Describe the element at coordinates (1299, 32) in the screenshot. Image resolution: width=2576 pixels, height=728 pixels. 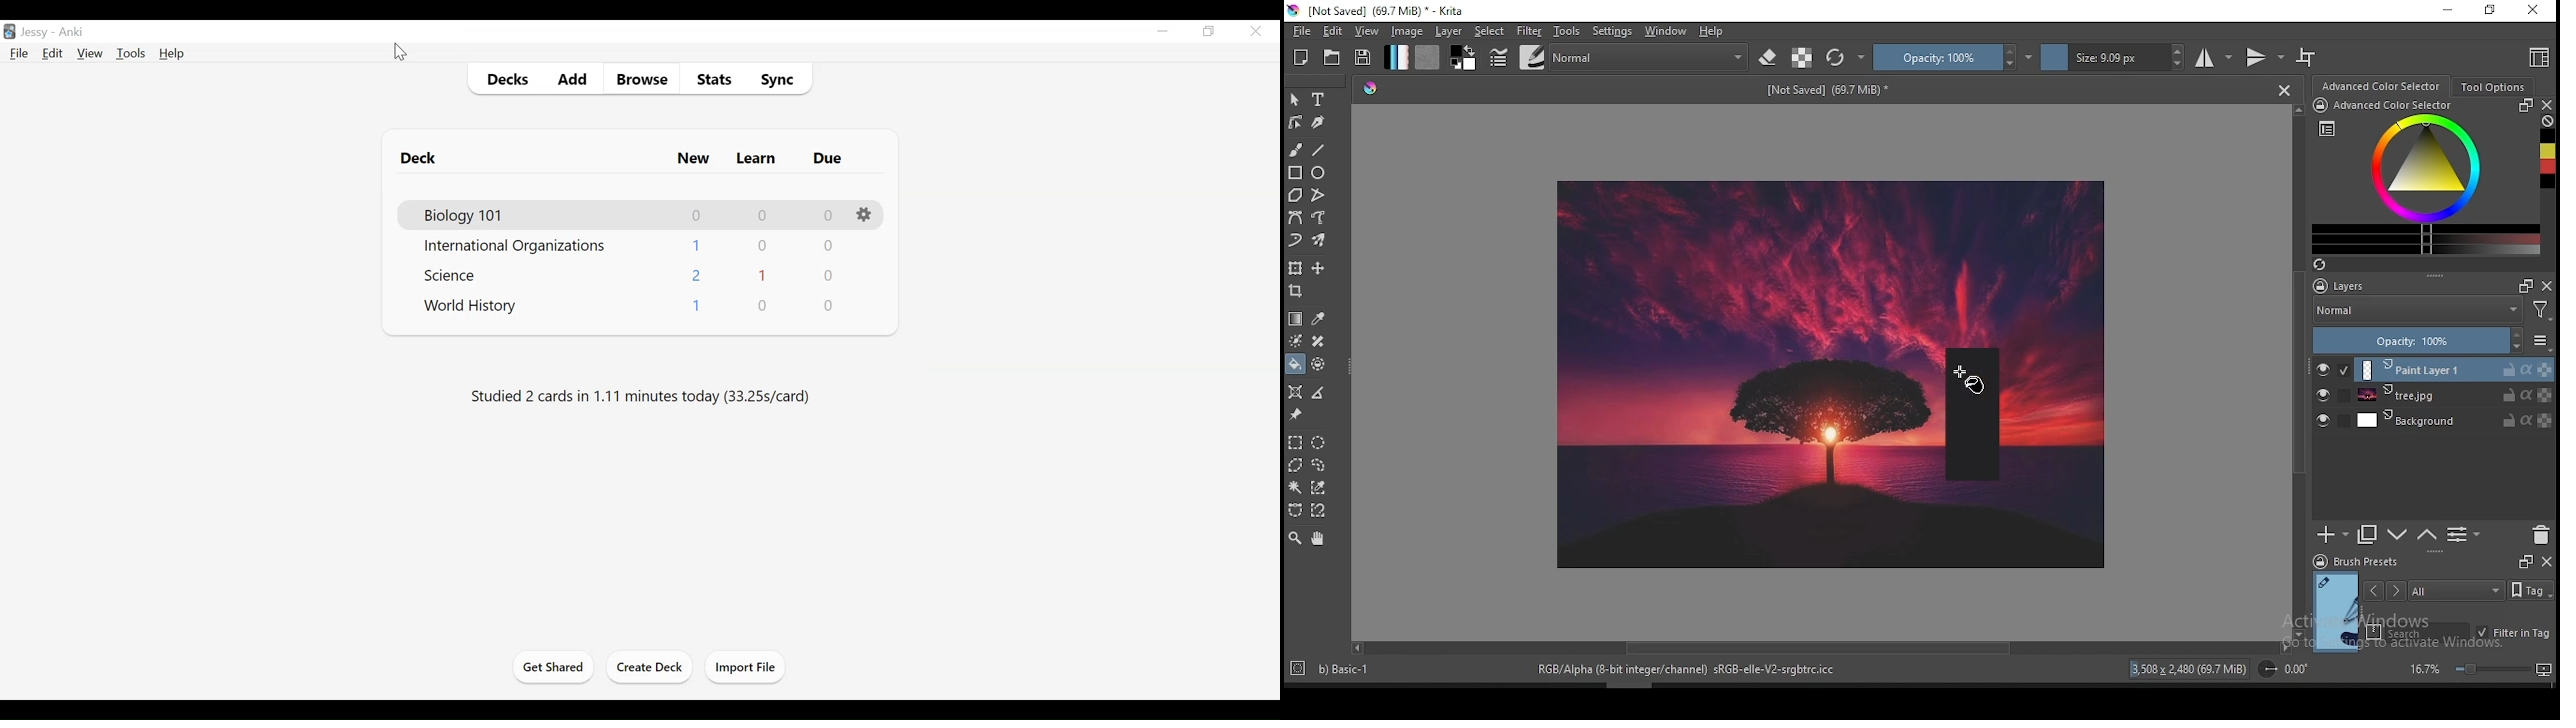
I see `file` at that location.